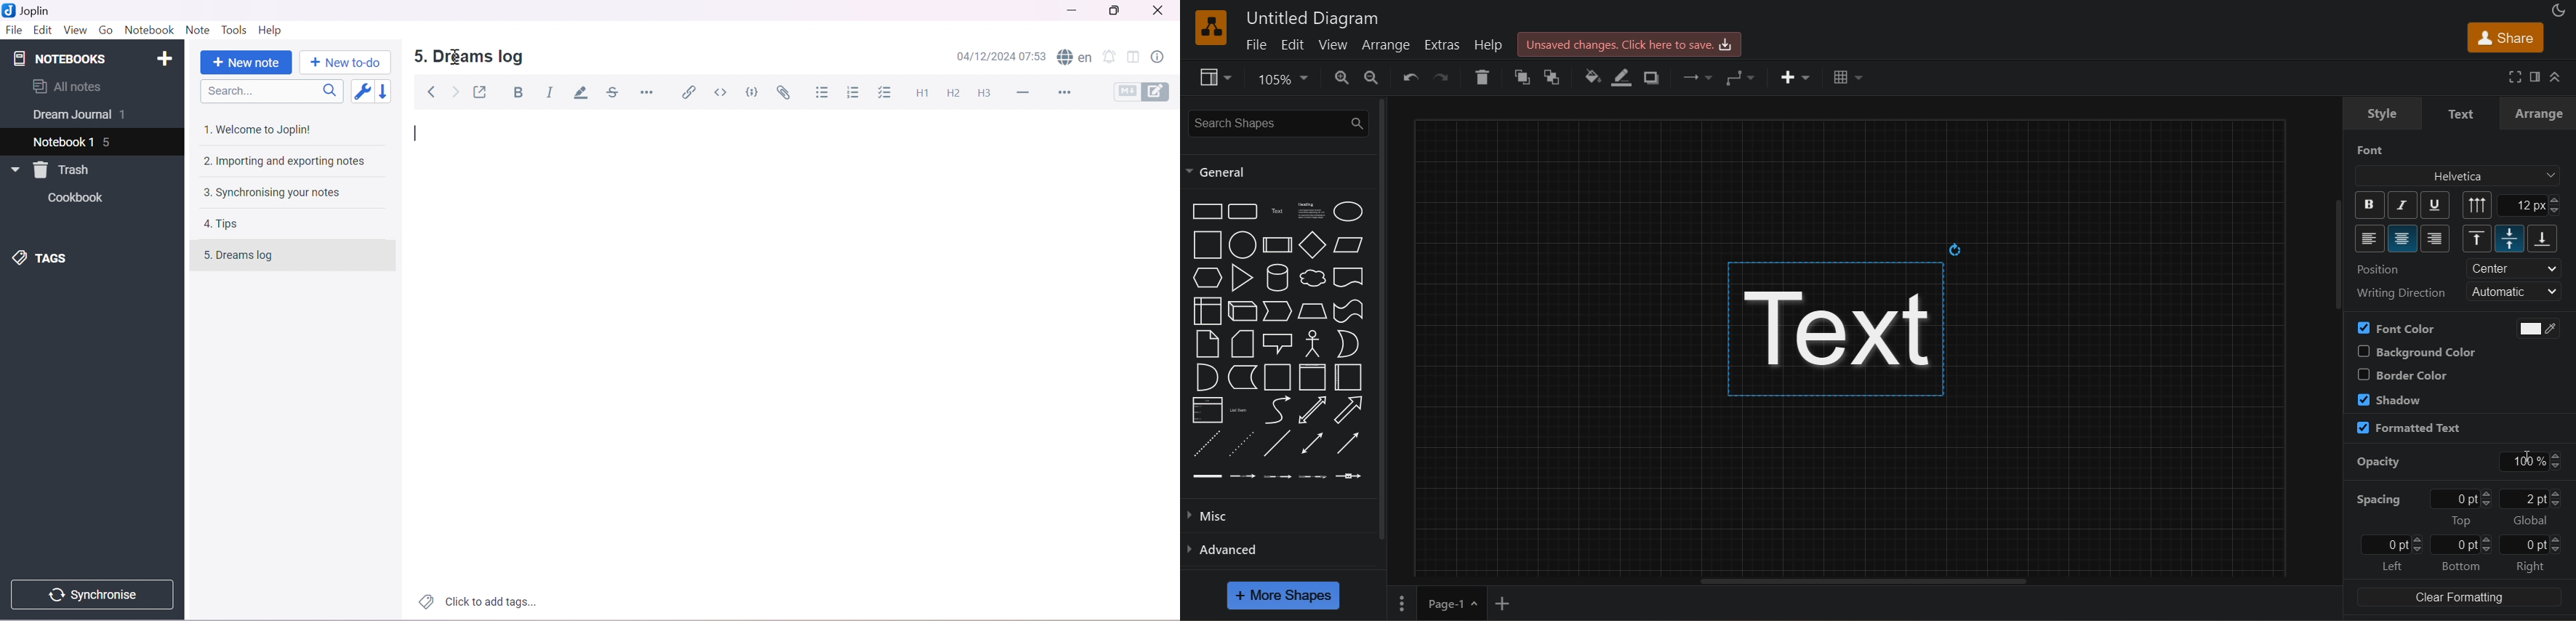  I want to click on 4. Tips, so click(226, 224).